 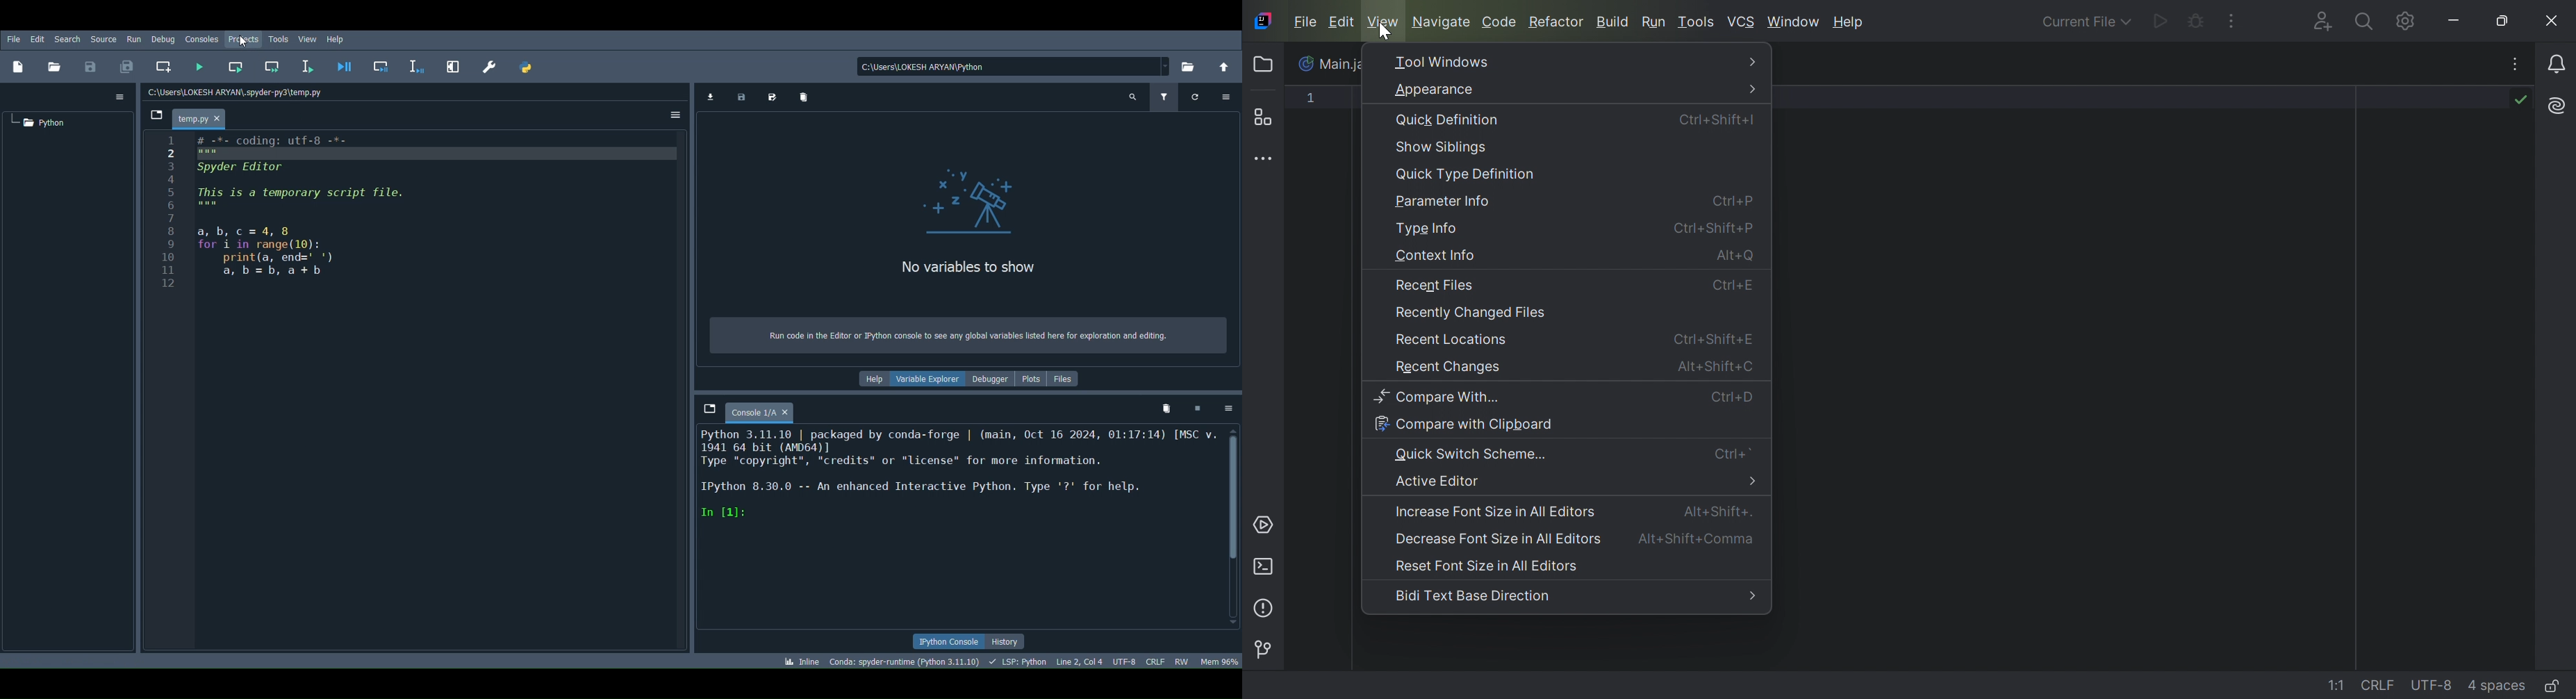 What do you see at coordinates (452, 65) in the screenshot?
I see `Maximize current pane (Ctrl + Alt + Shift + M)` at bounding box center [452, 65].